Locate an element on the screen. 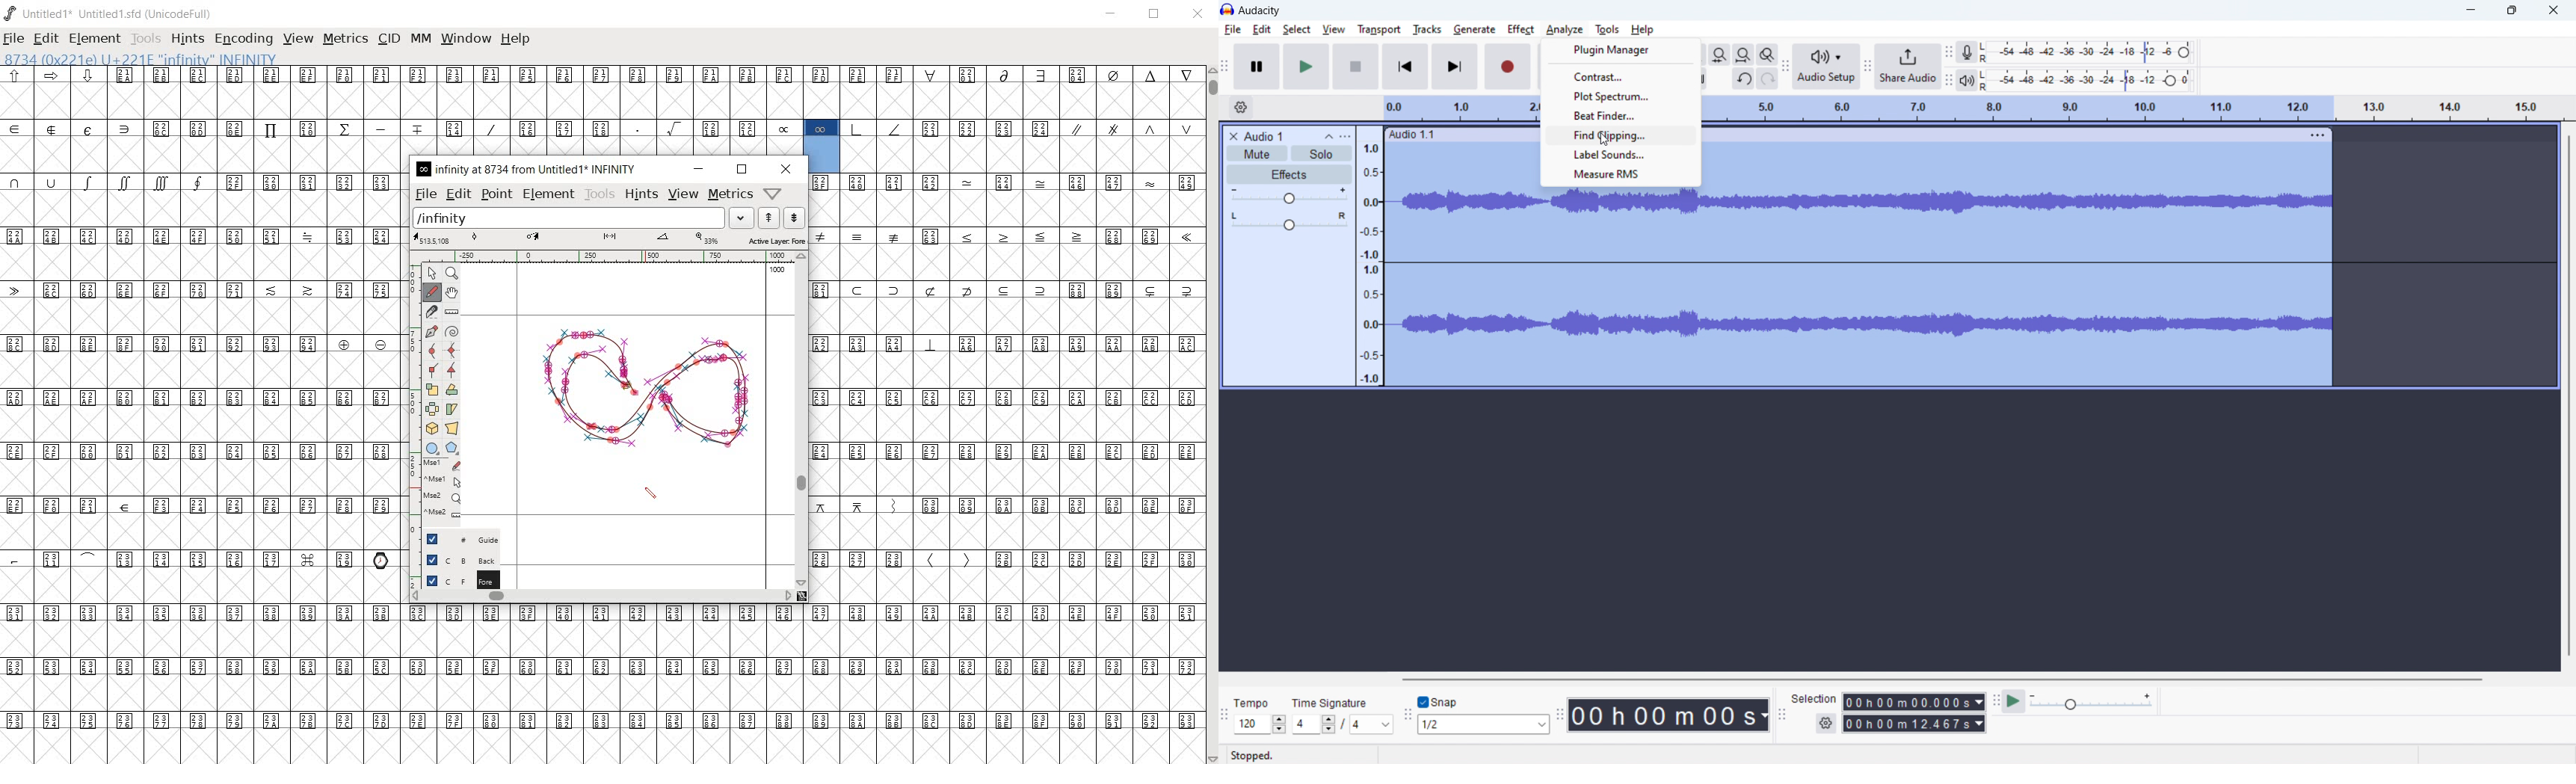  empty glyph slots is located at coordinates (600, 100).